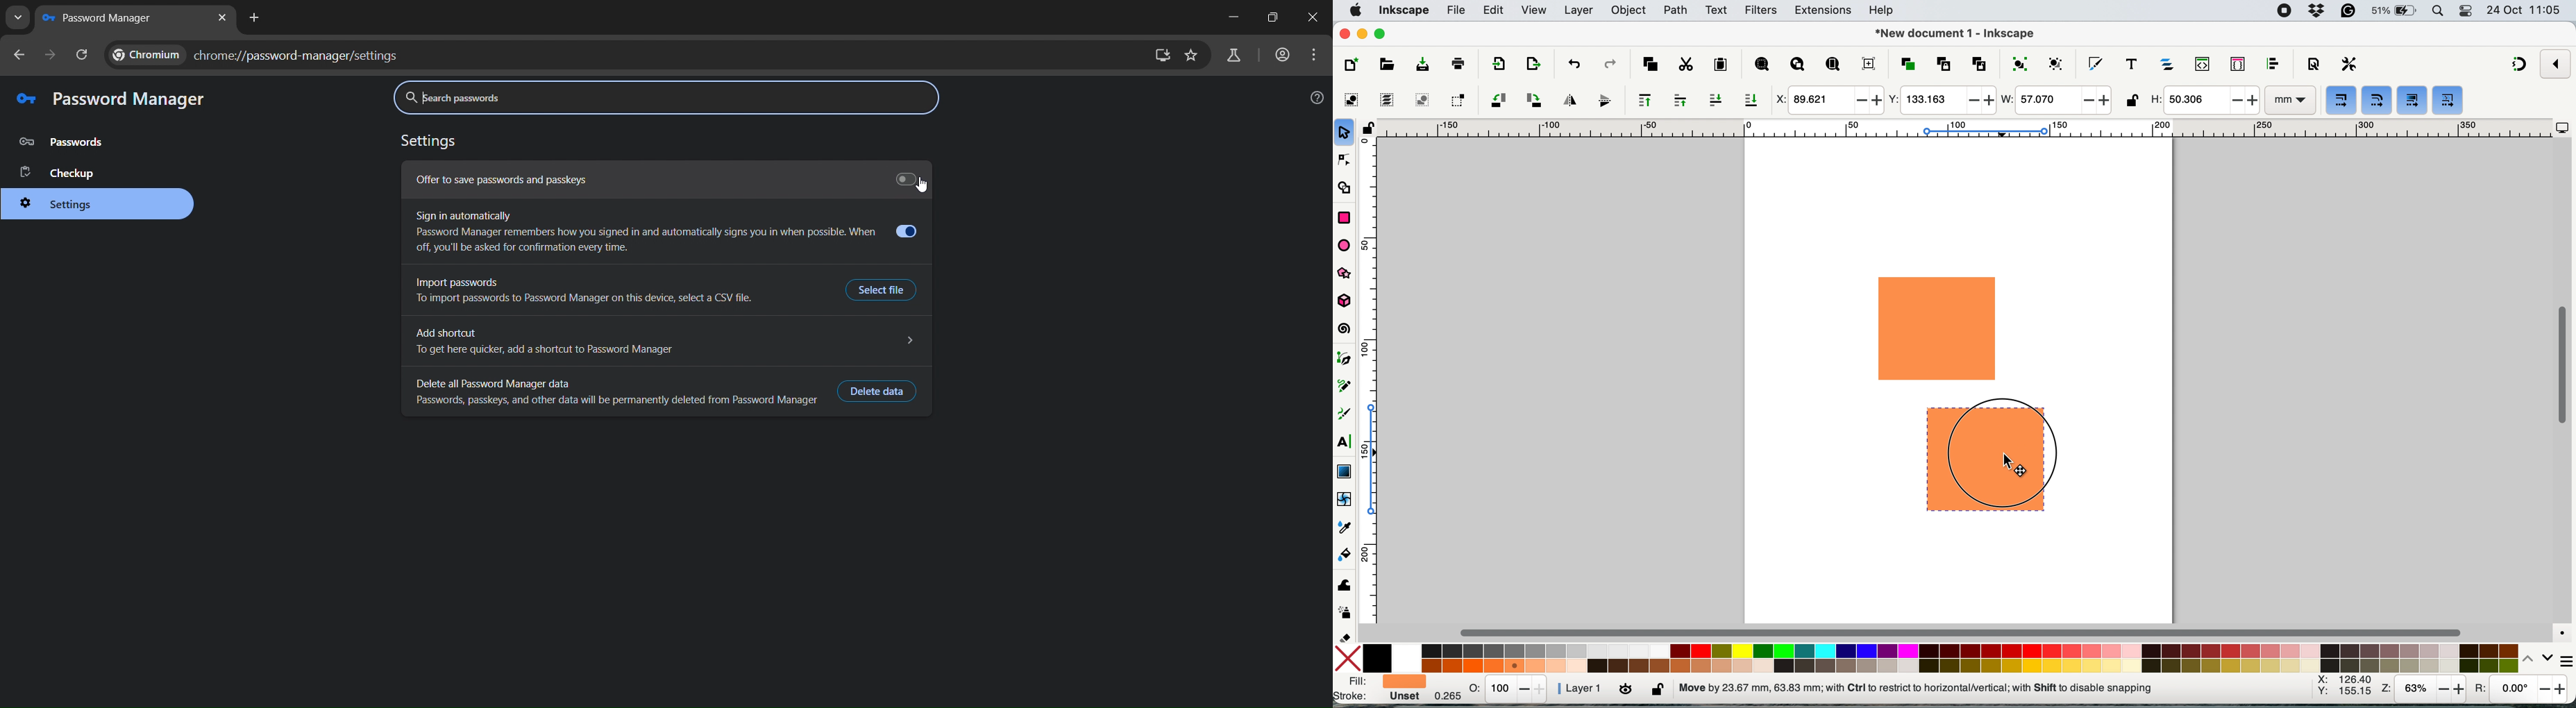  I want to click on zoom center page, so click(1869, 63).